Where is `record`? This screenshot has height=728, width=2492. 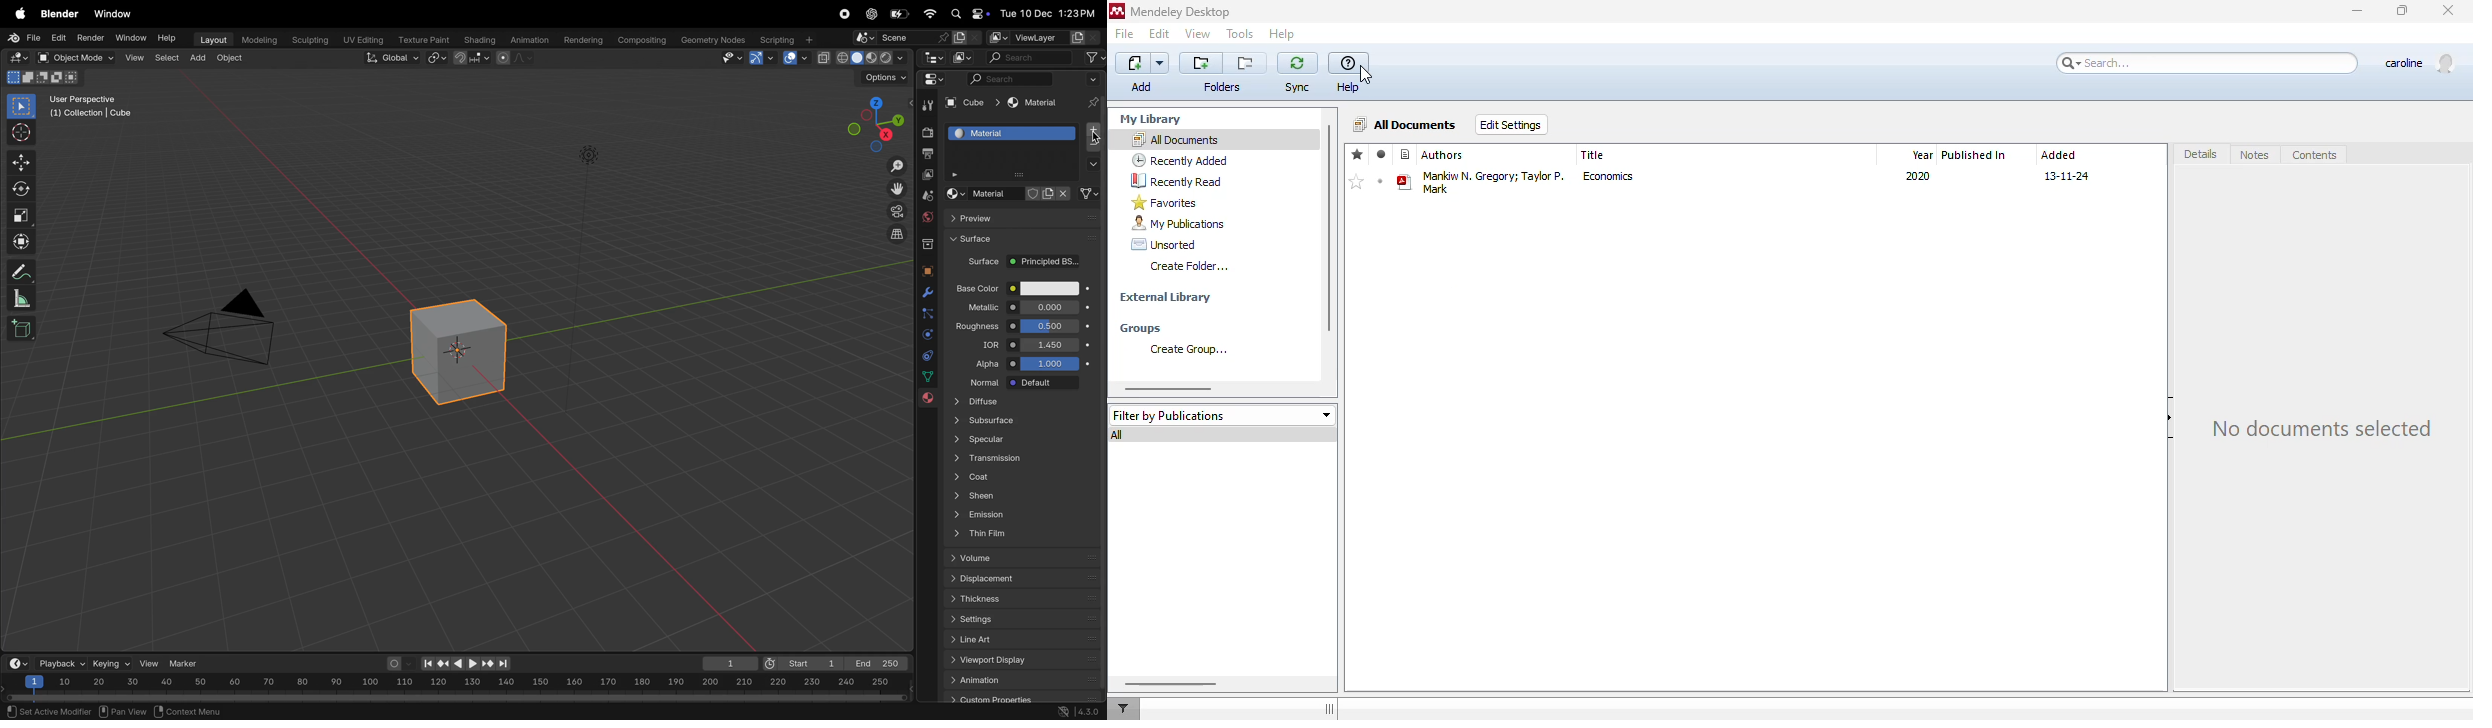 record is located at coordinates (844, 15).